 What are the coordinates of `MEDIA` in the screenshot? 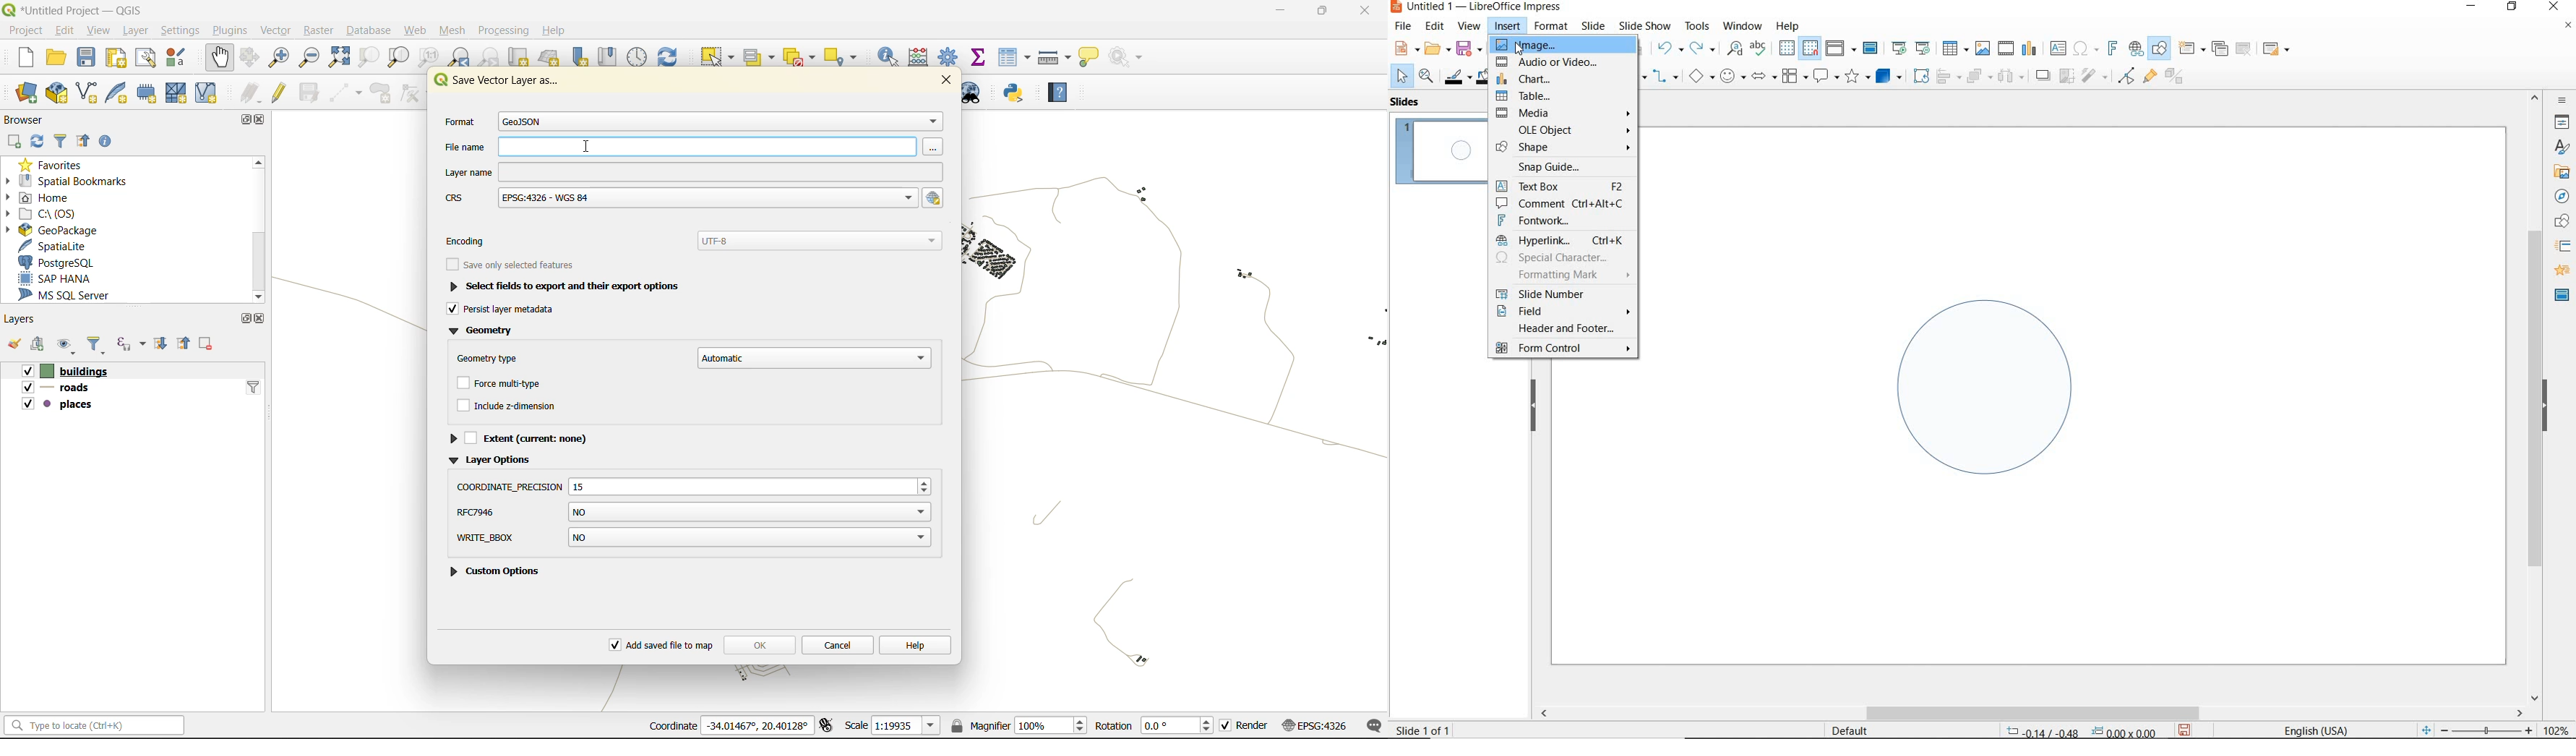 It's located at (1563, 112).